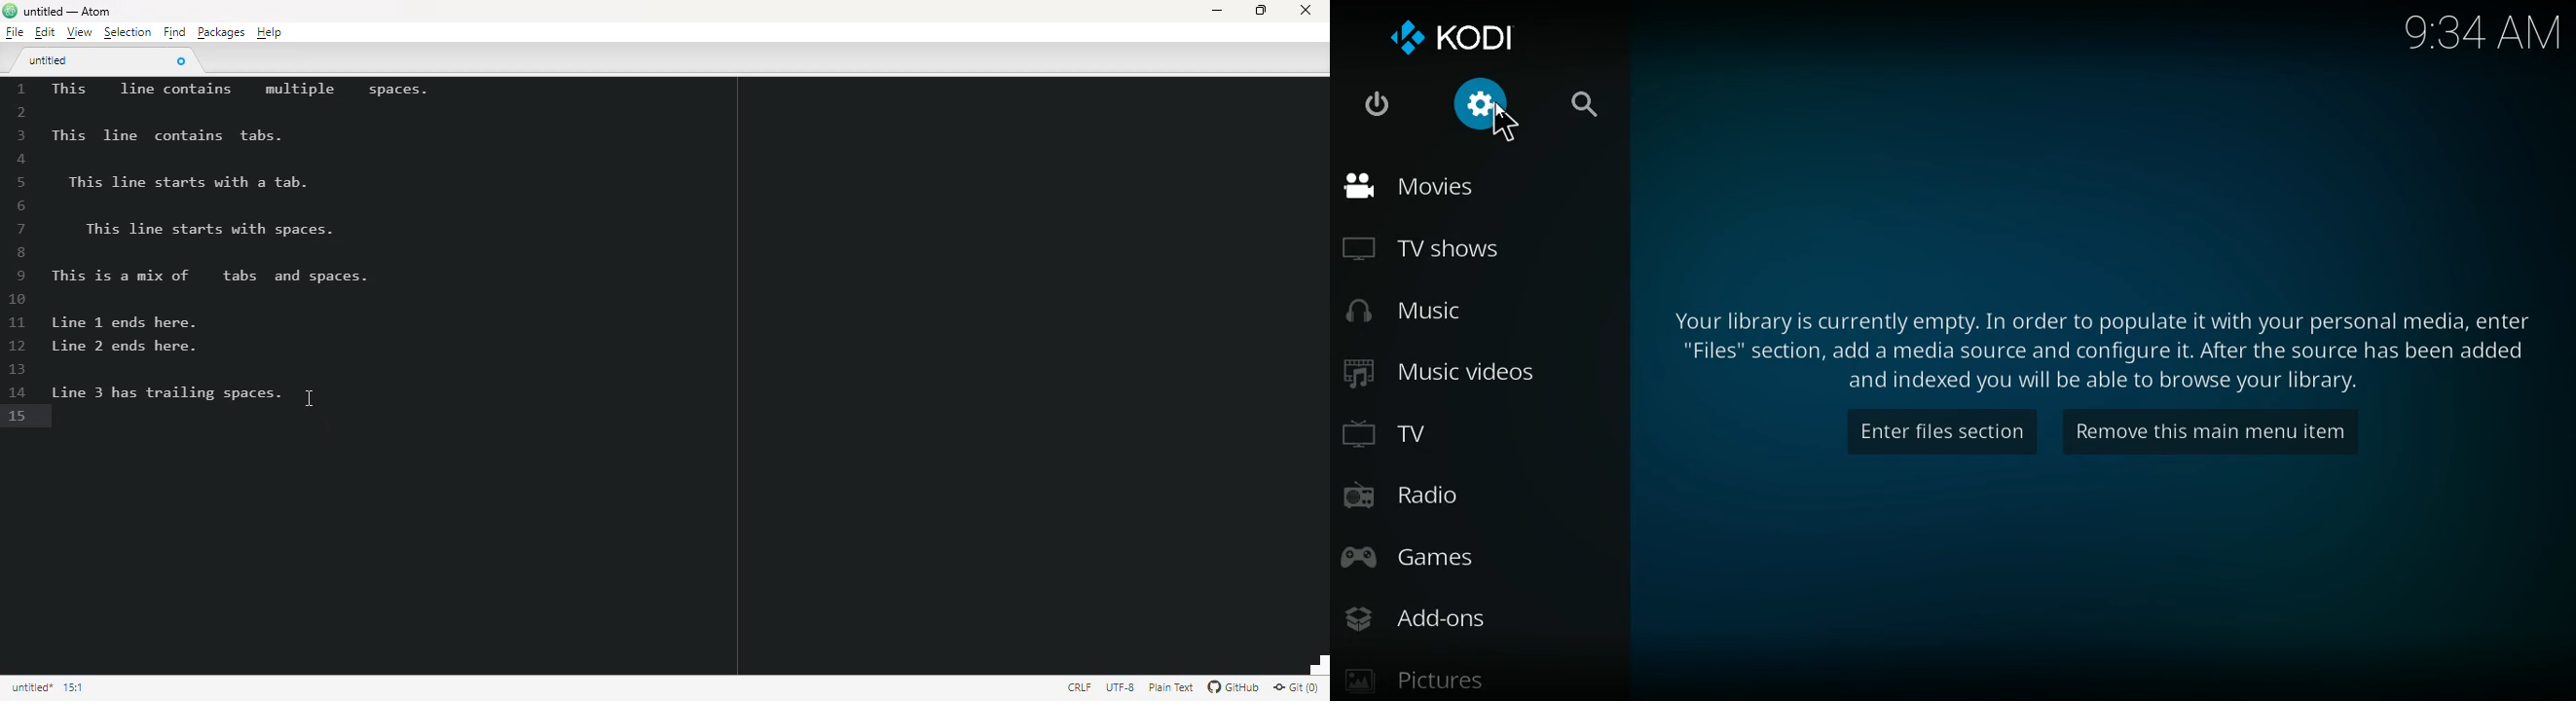 The width and height of the screenshot is (2576, 728). What do you see at coordinates (1305, 10) in the screenshot?
I see `close` at bounding box center [1305, 10].